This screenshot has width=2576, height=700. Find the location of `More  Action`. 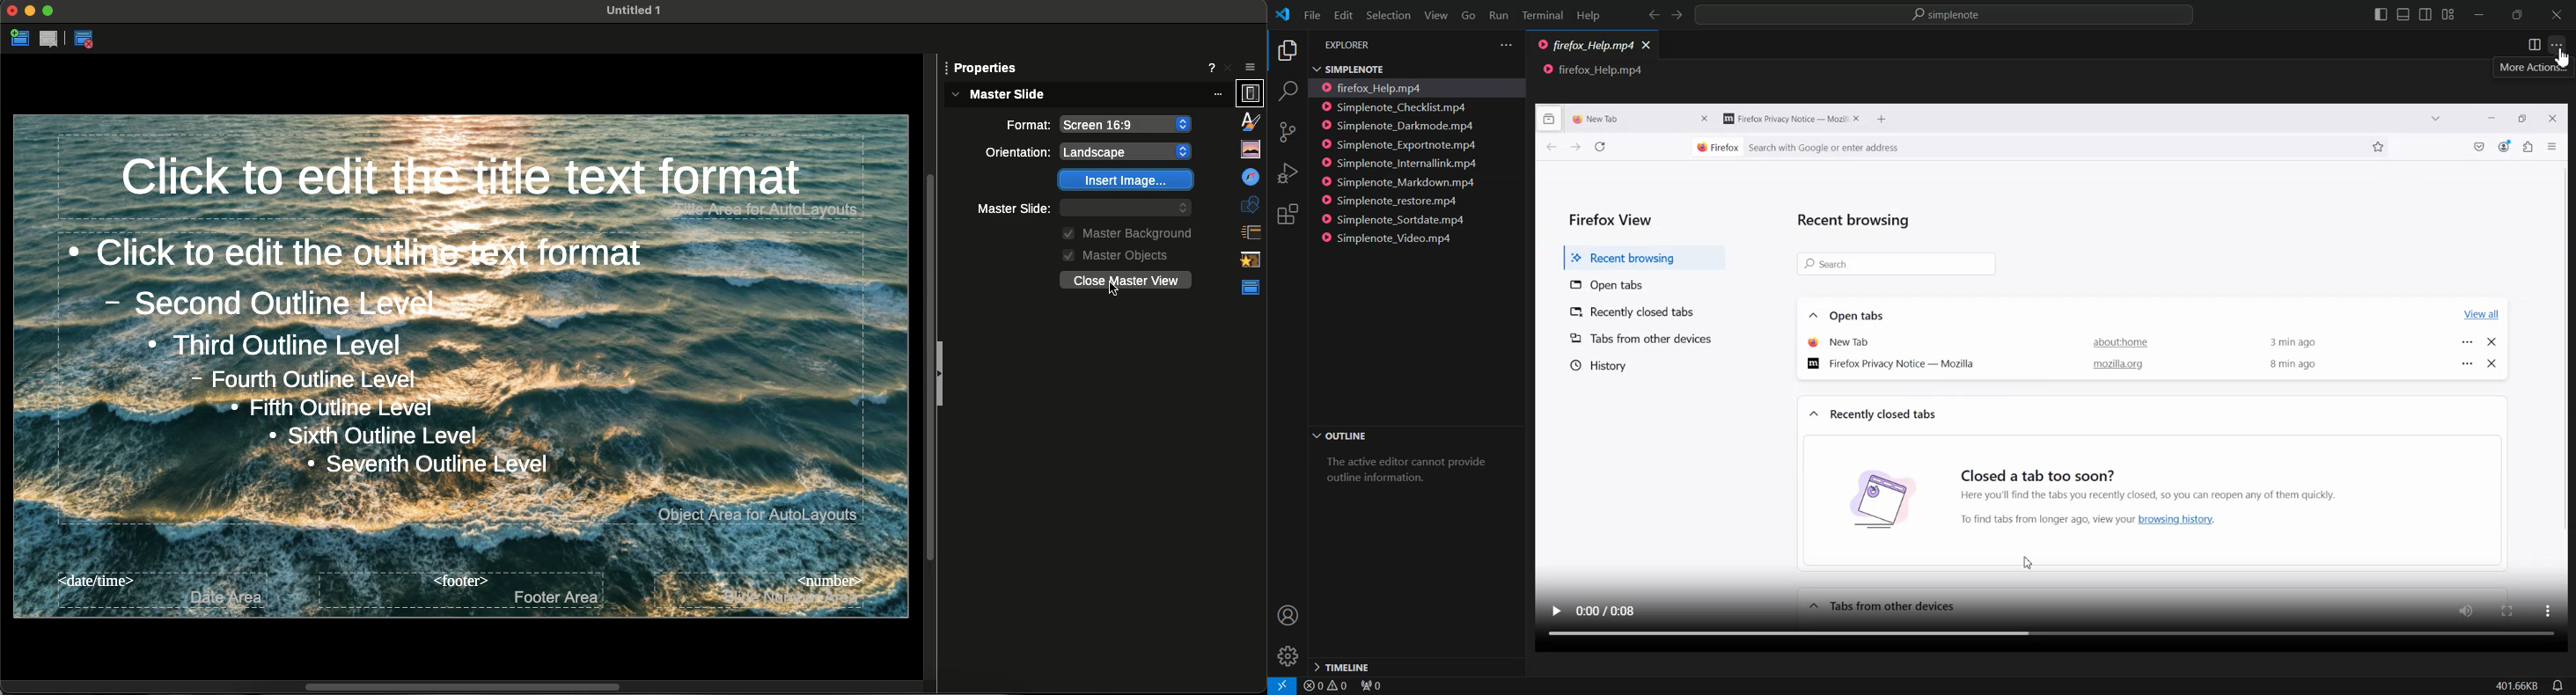

More  Action is located at coordinates (2527, 67).